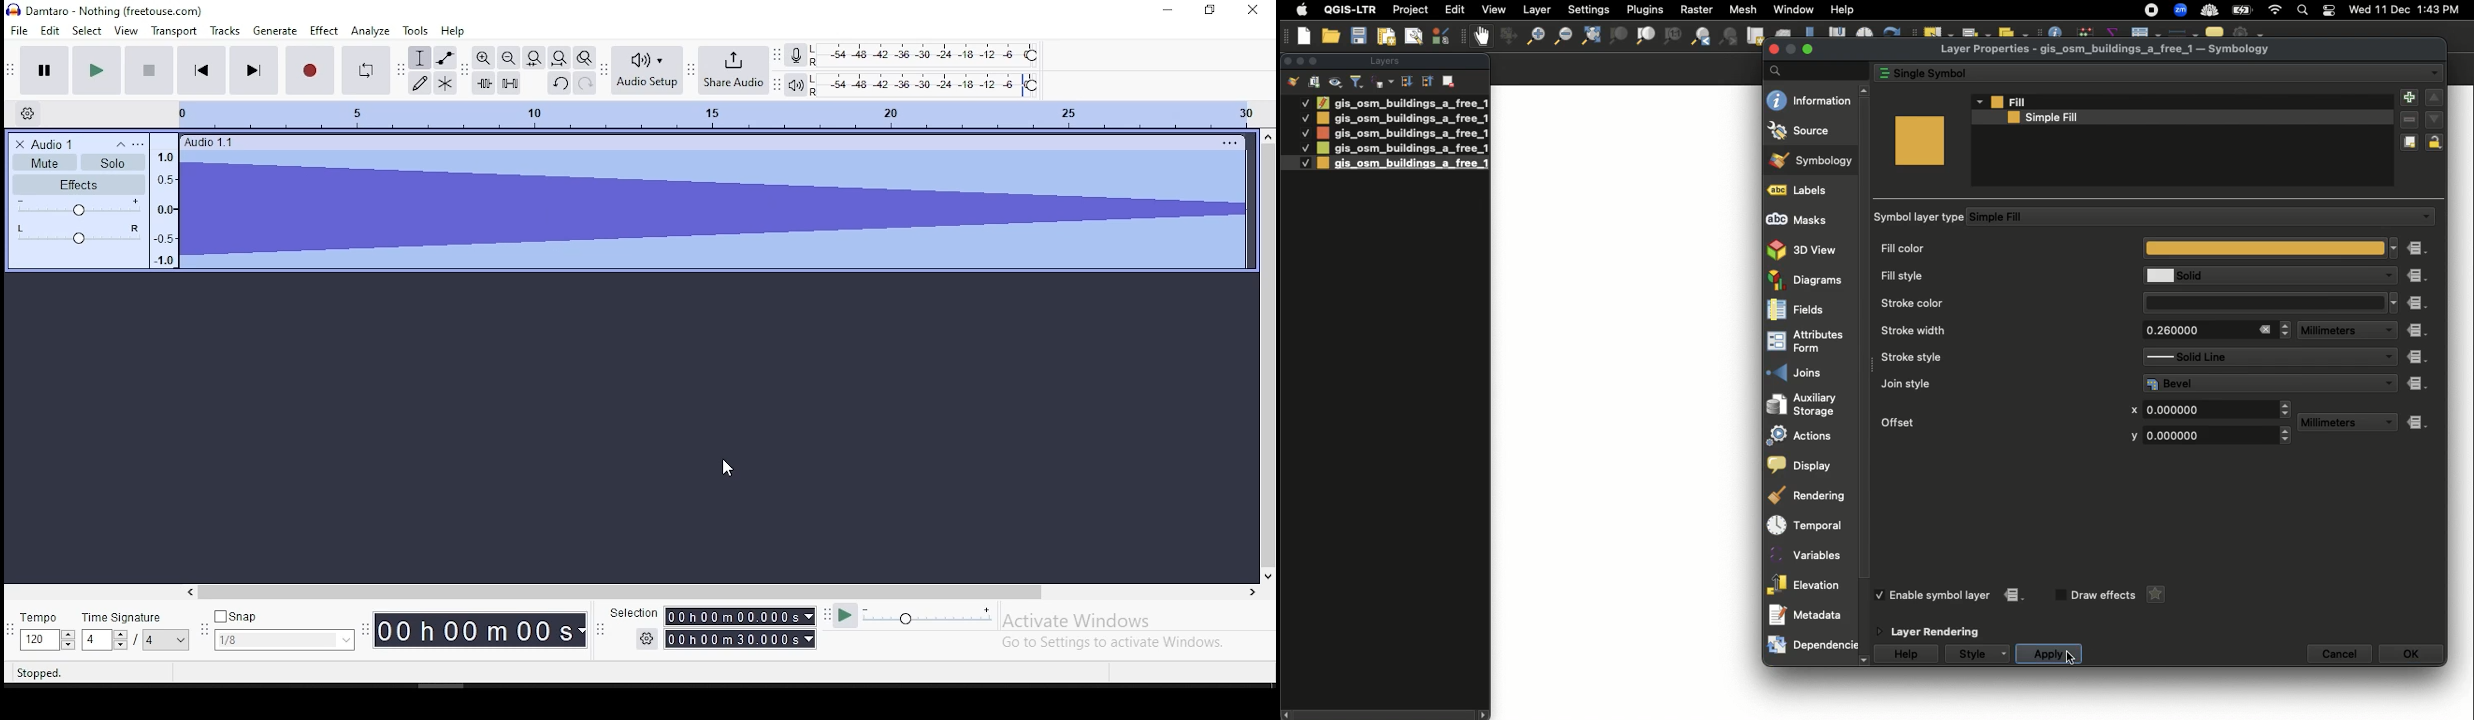 The height and width of the screenshot is (728, 2492). What do you see at coordinates (1426, 80) in the screenshot?
I see `Sort ascending` at bounding box center [1426, 80].